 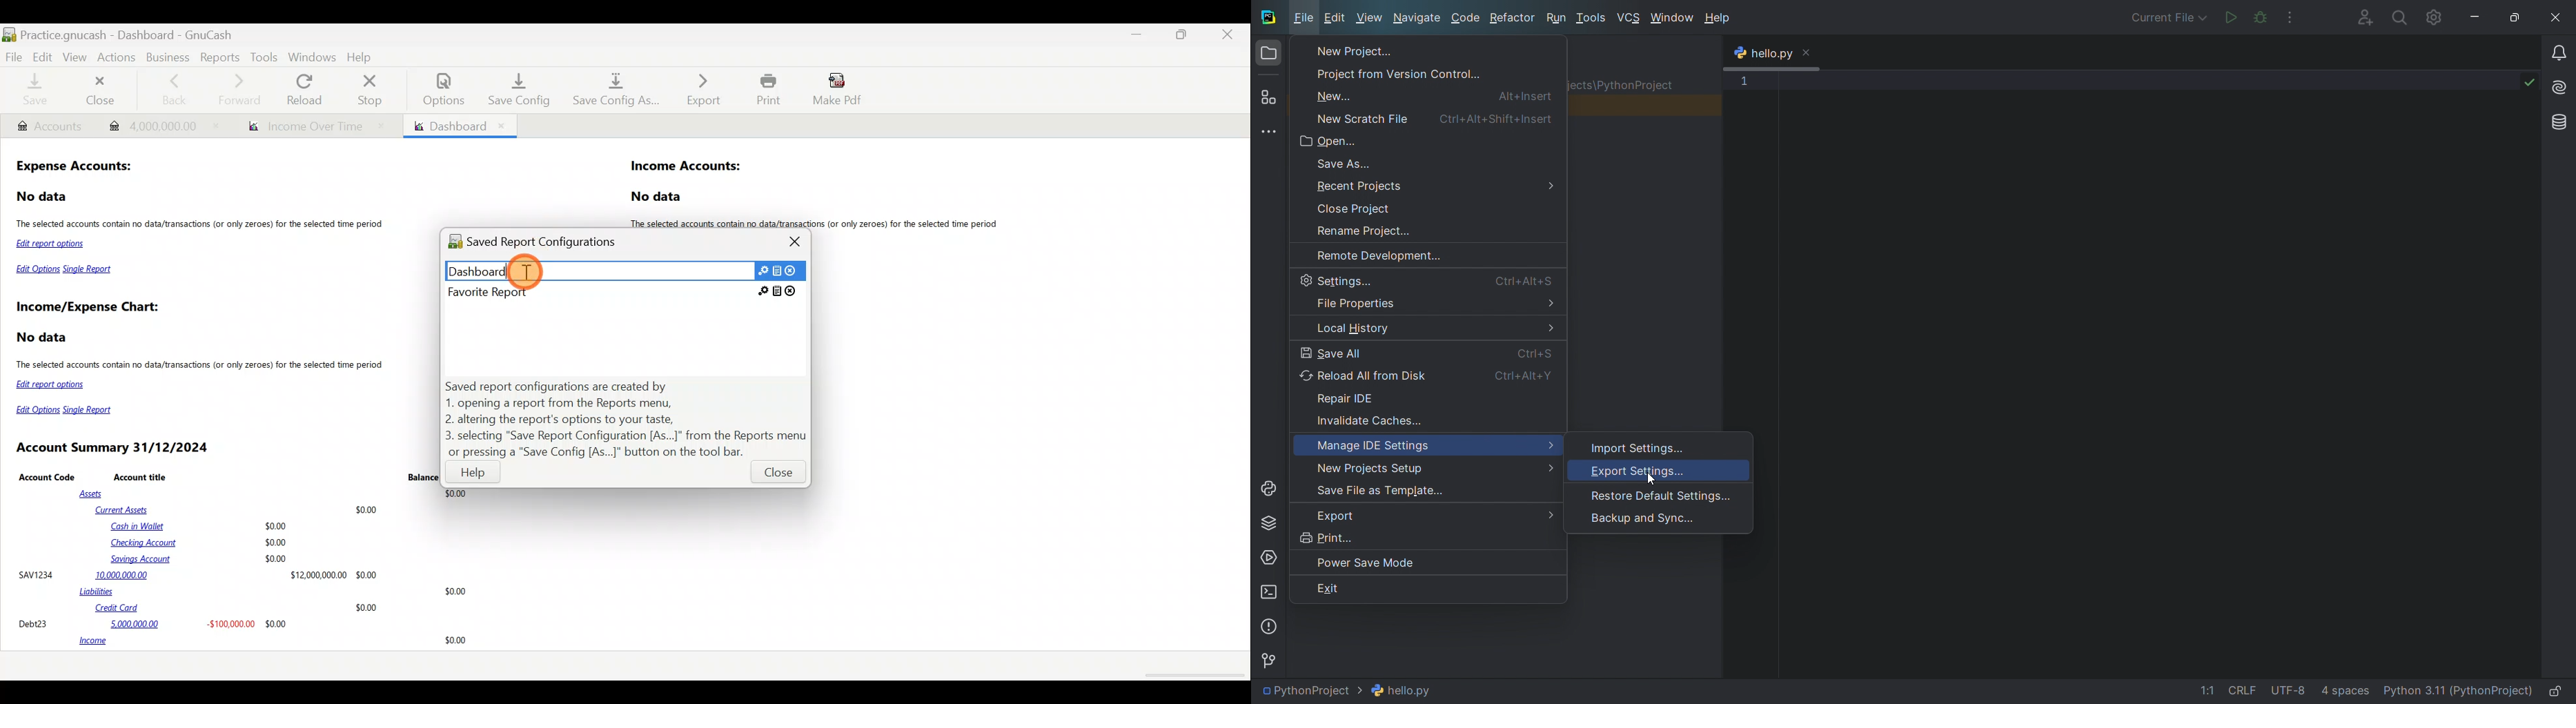 What do you see at coordinates (777, 475) in the screenshot?
I see `Close` at bounding box center [777, 475].